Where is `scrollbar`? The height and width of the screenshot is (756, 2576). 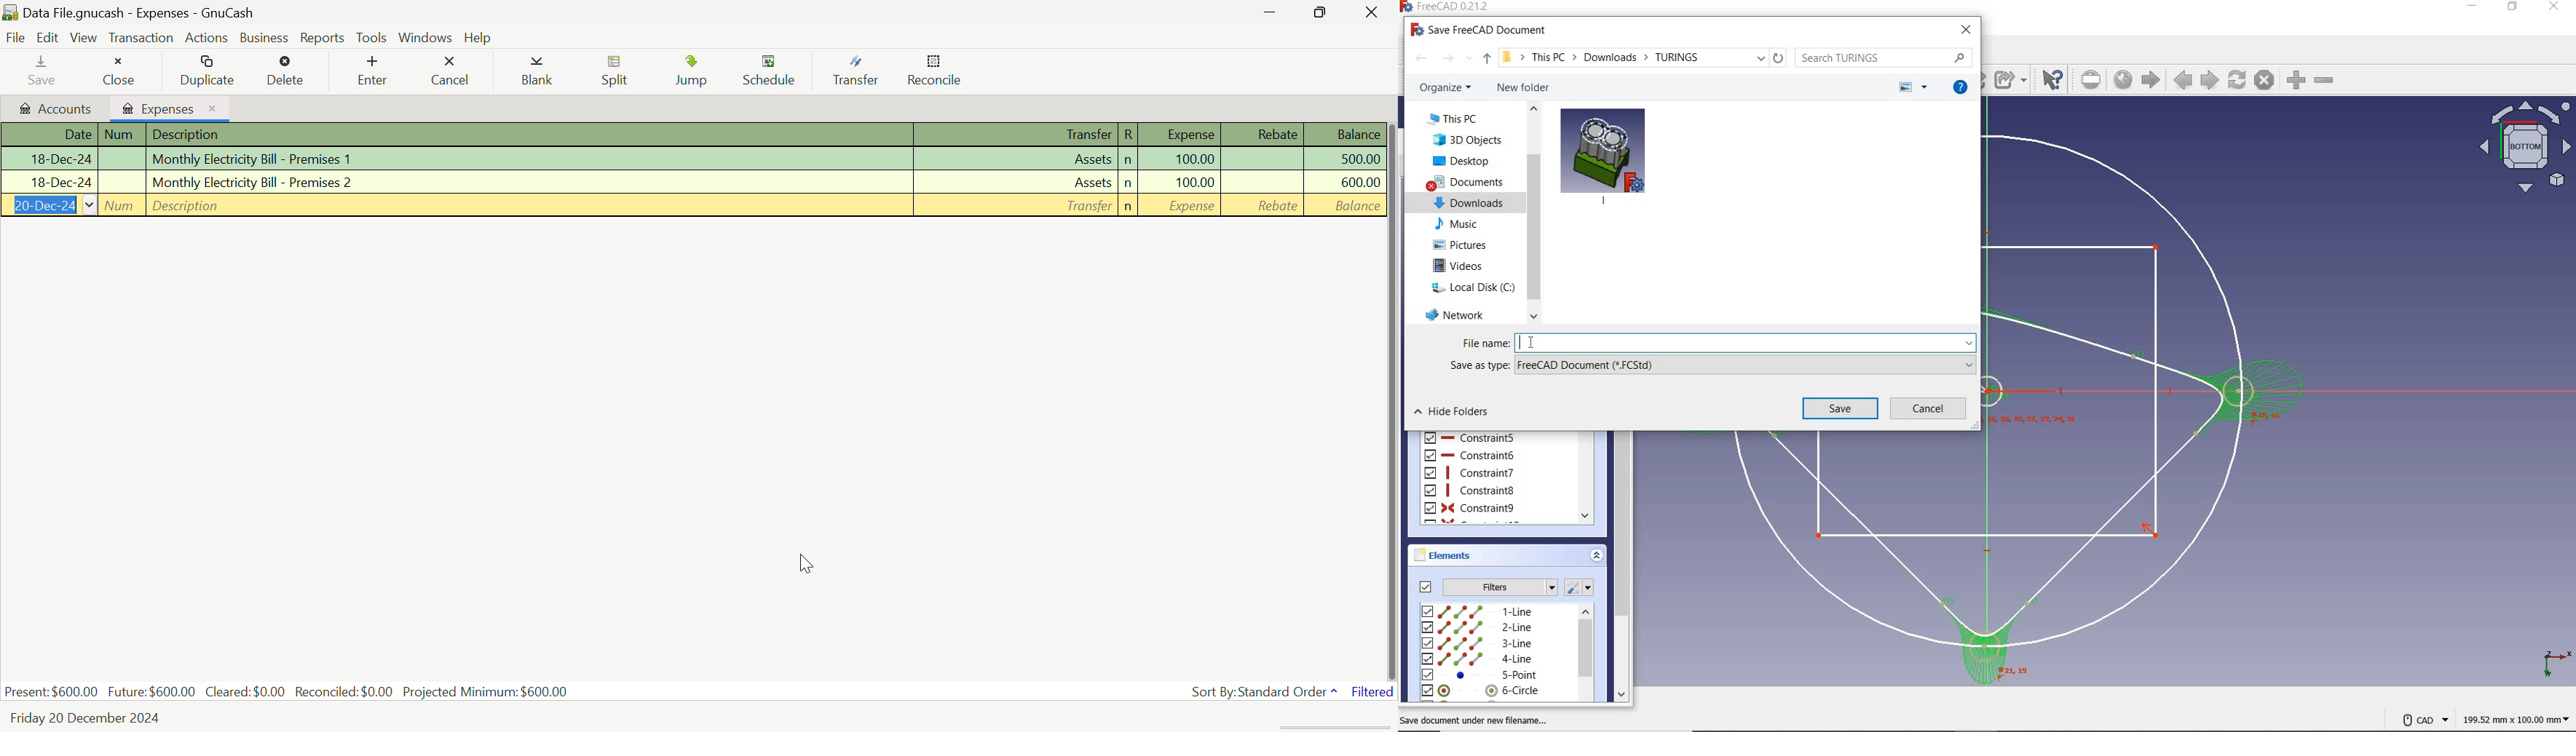
scrollbar is located at coordinates (1585, 654).